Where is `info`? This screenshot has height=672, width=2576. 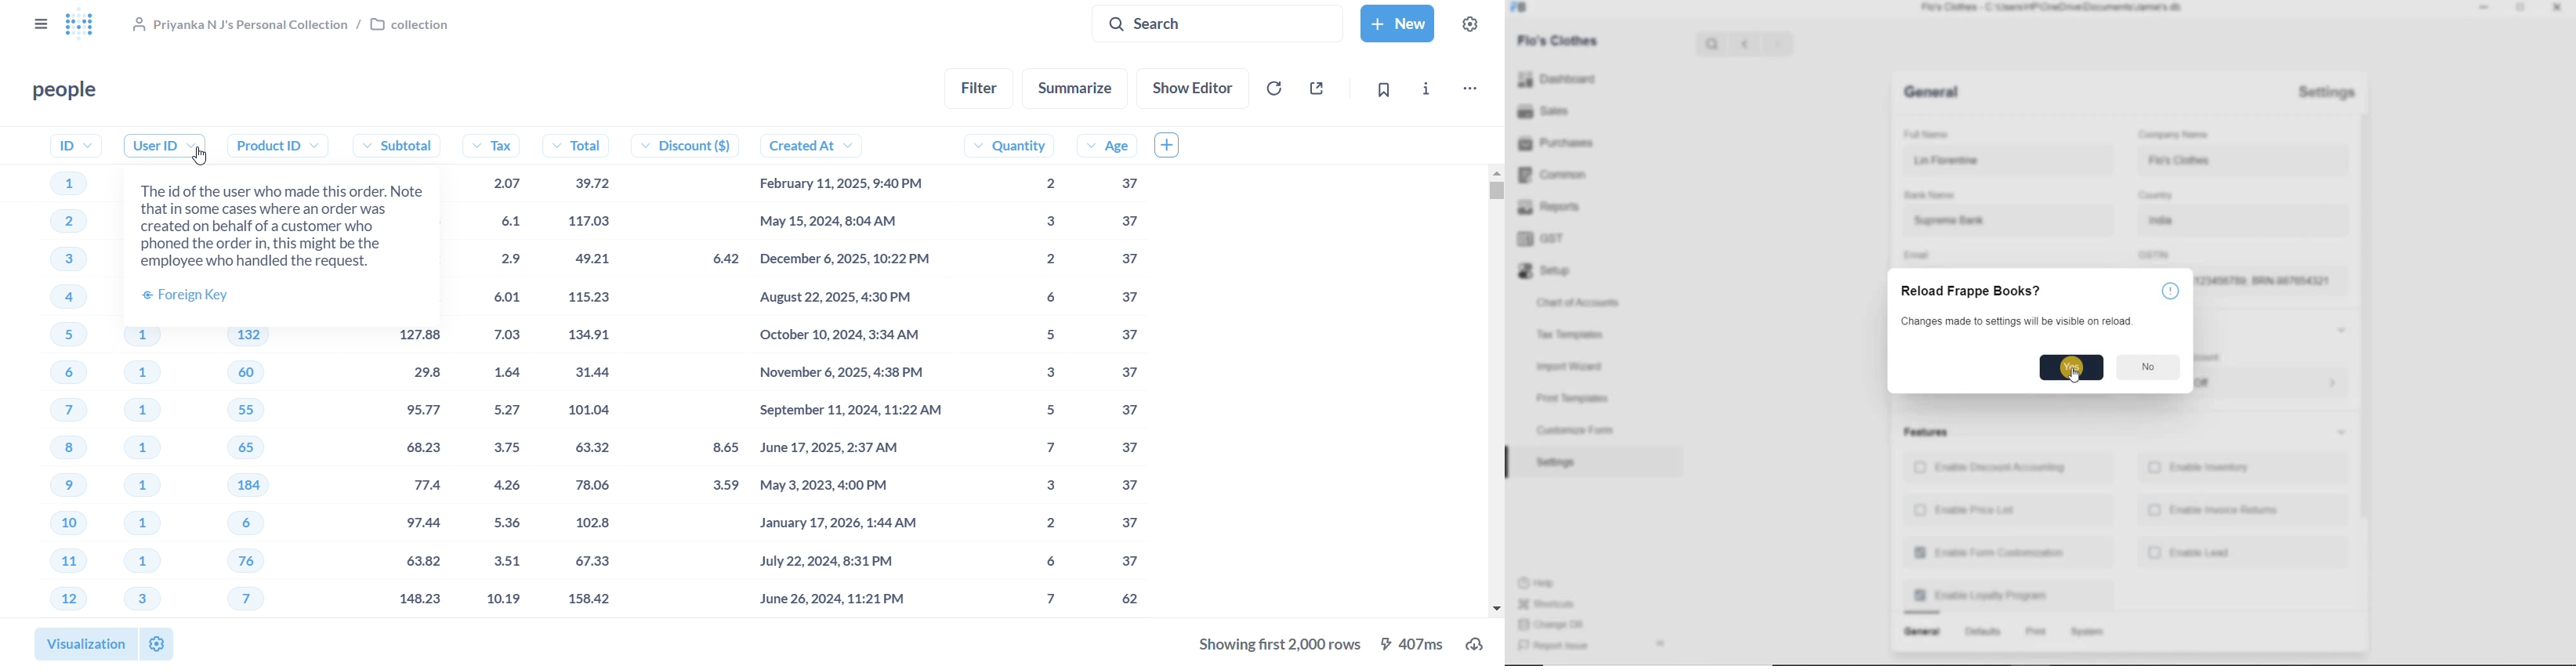 info is located at coordinates (1426, 88).